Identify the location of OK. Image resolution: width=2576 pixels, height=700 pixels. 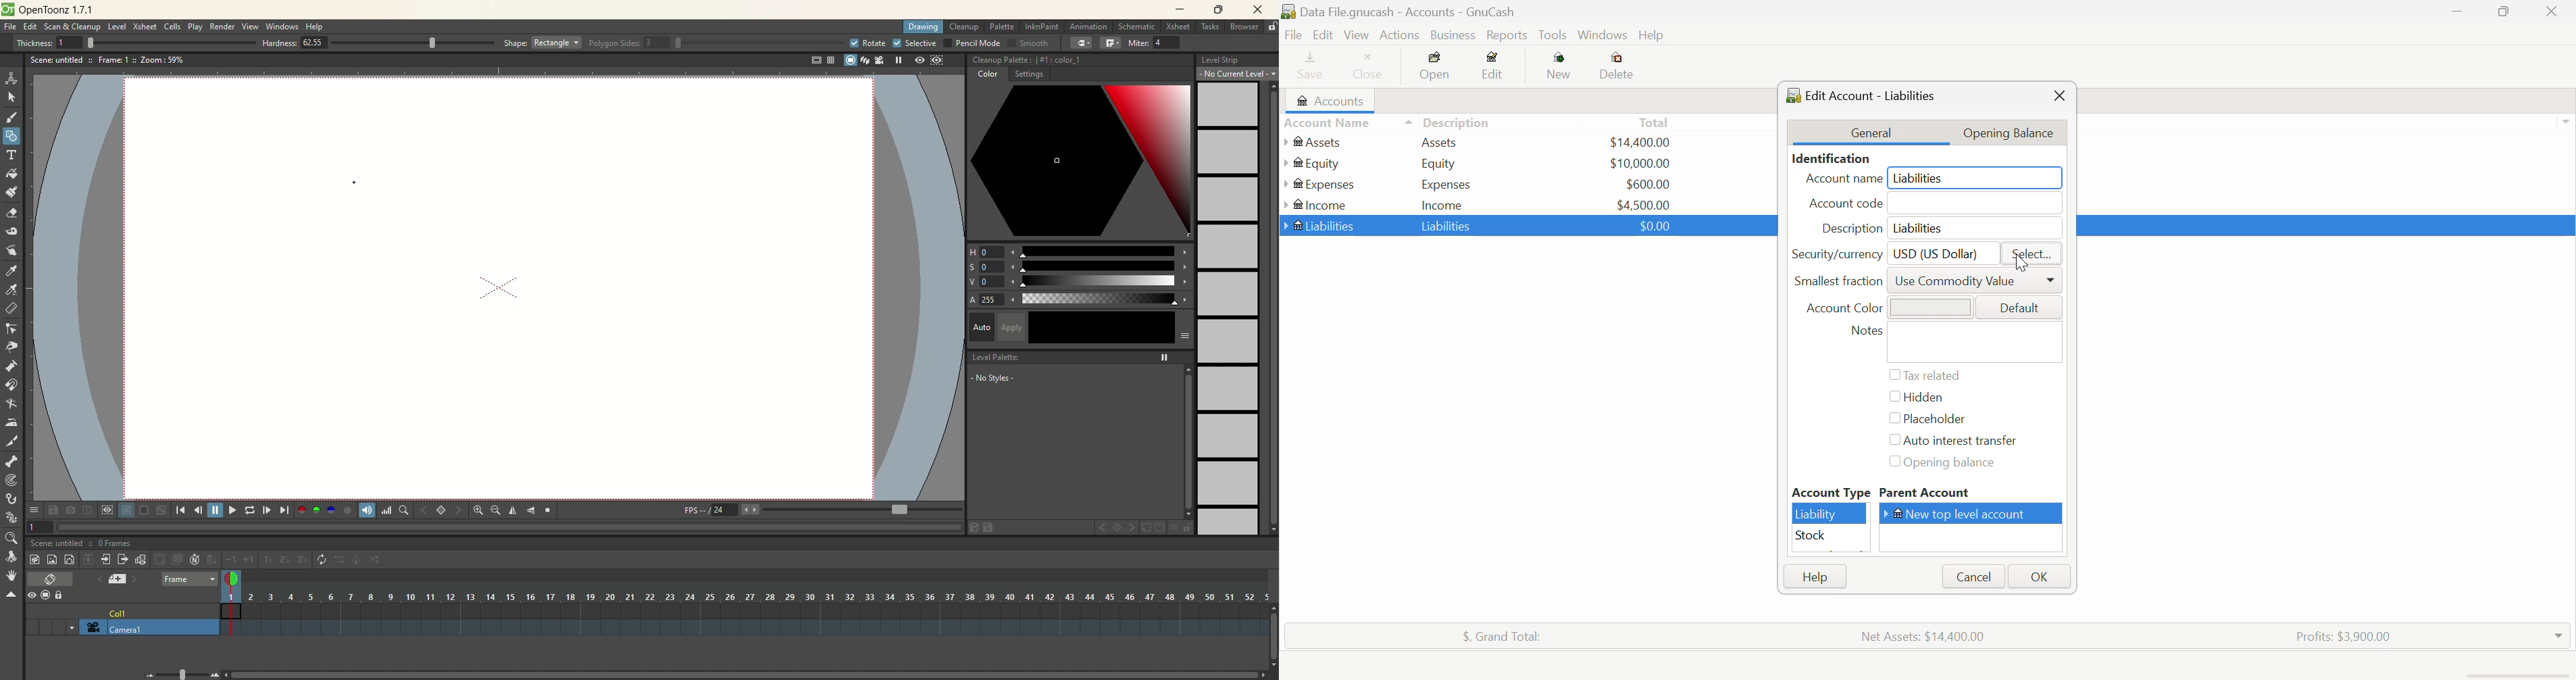
(2038, 577).